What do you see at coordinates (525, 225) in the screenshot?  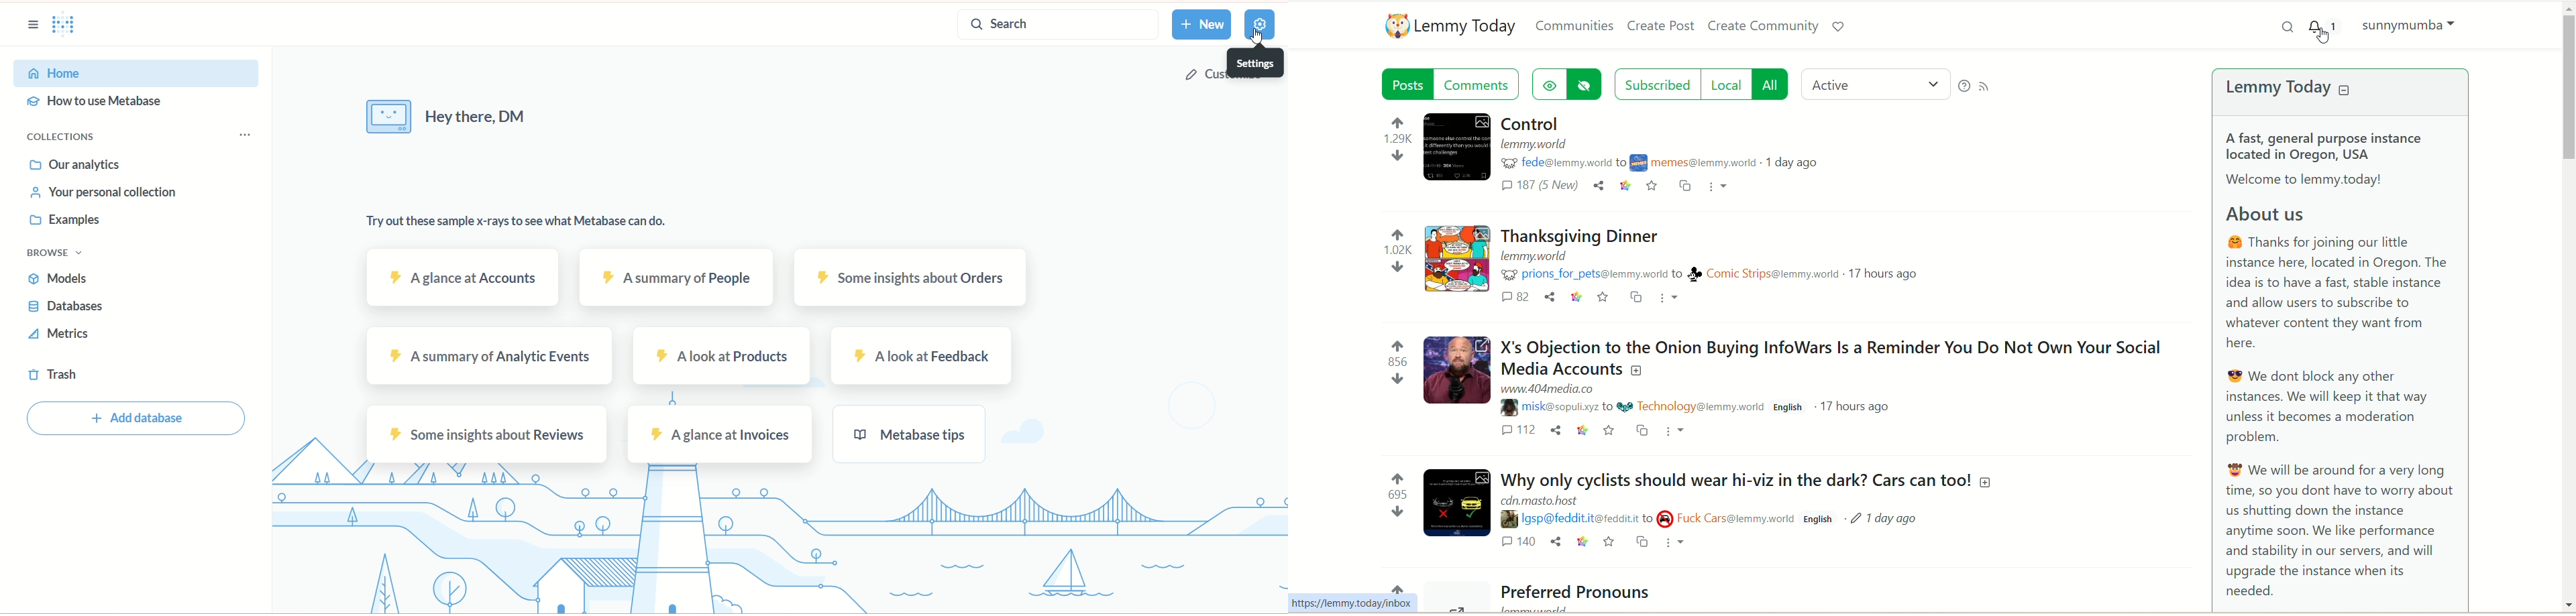 I see `text` at bounding box center [525, 225].